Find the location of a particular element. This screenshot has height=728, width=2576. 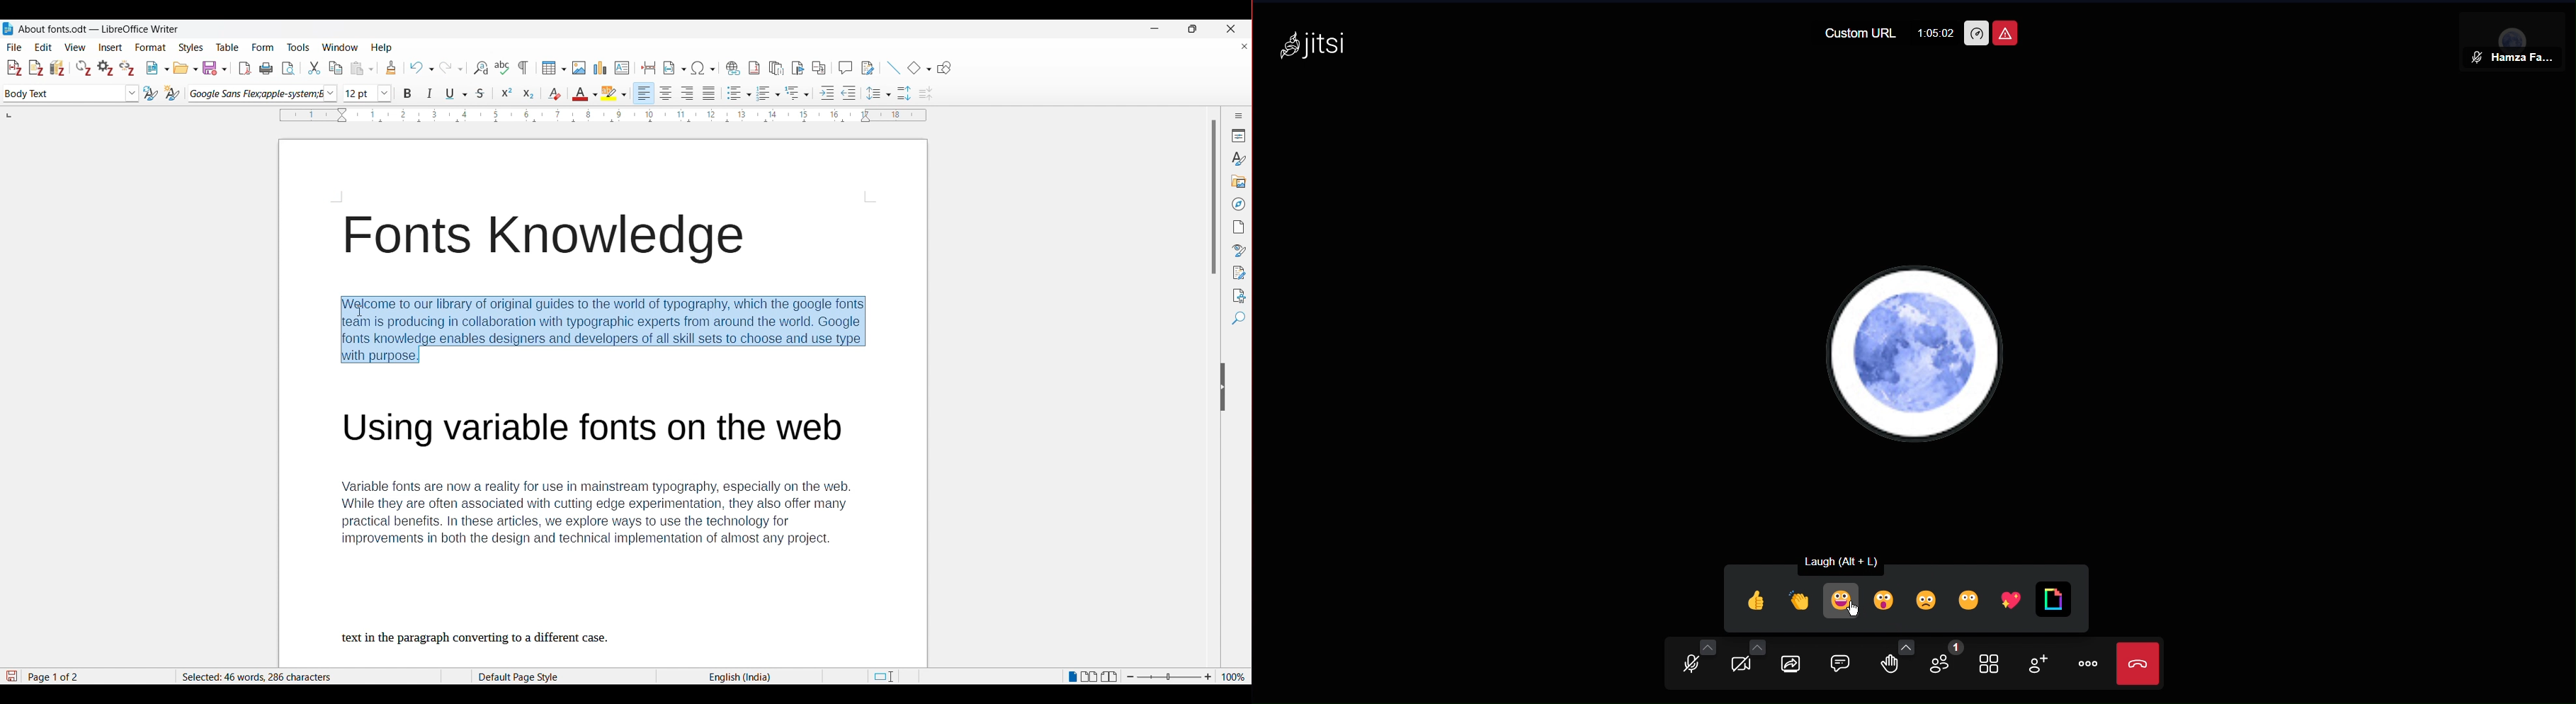

Tile View is located at coordinates (1993, 665).